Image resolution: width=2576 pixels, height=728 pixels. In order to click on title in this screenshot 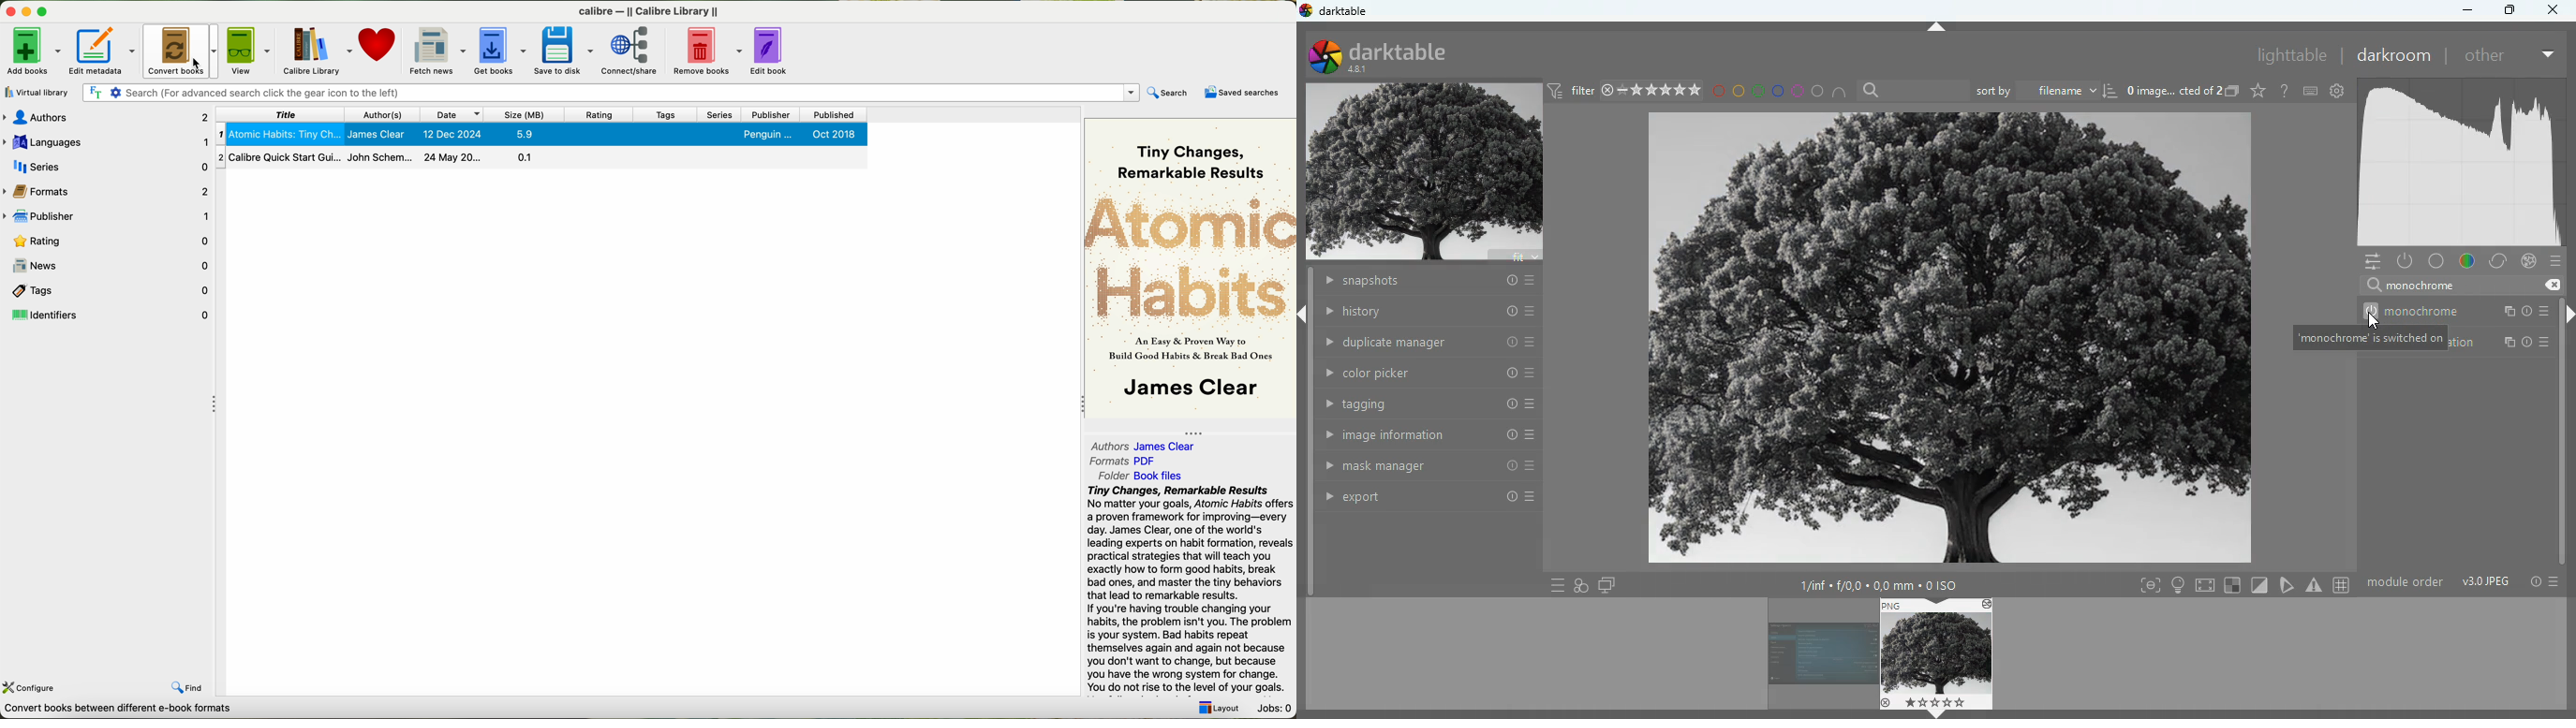, I will do `click(279, 115)`.